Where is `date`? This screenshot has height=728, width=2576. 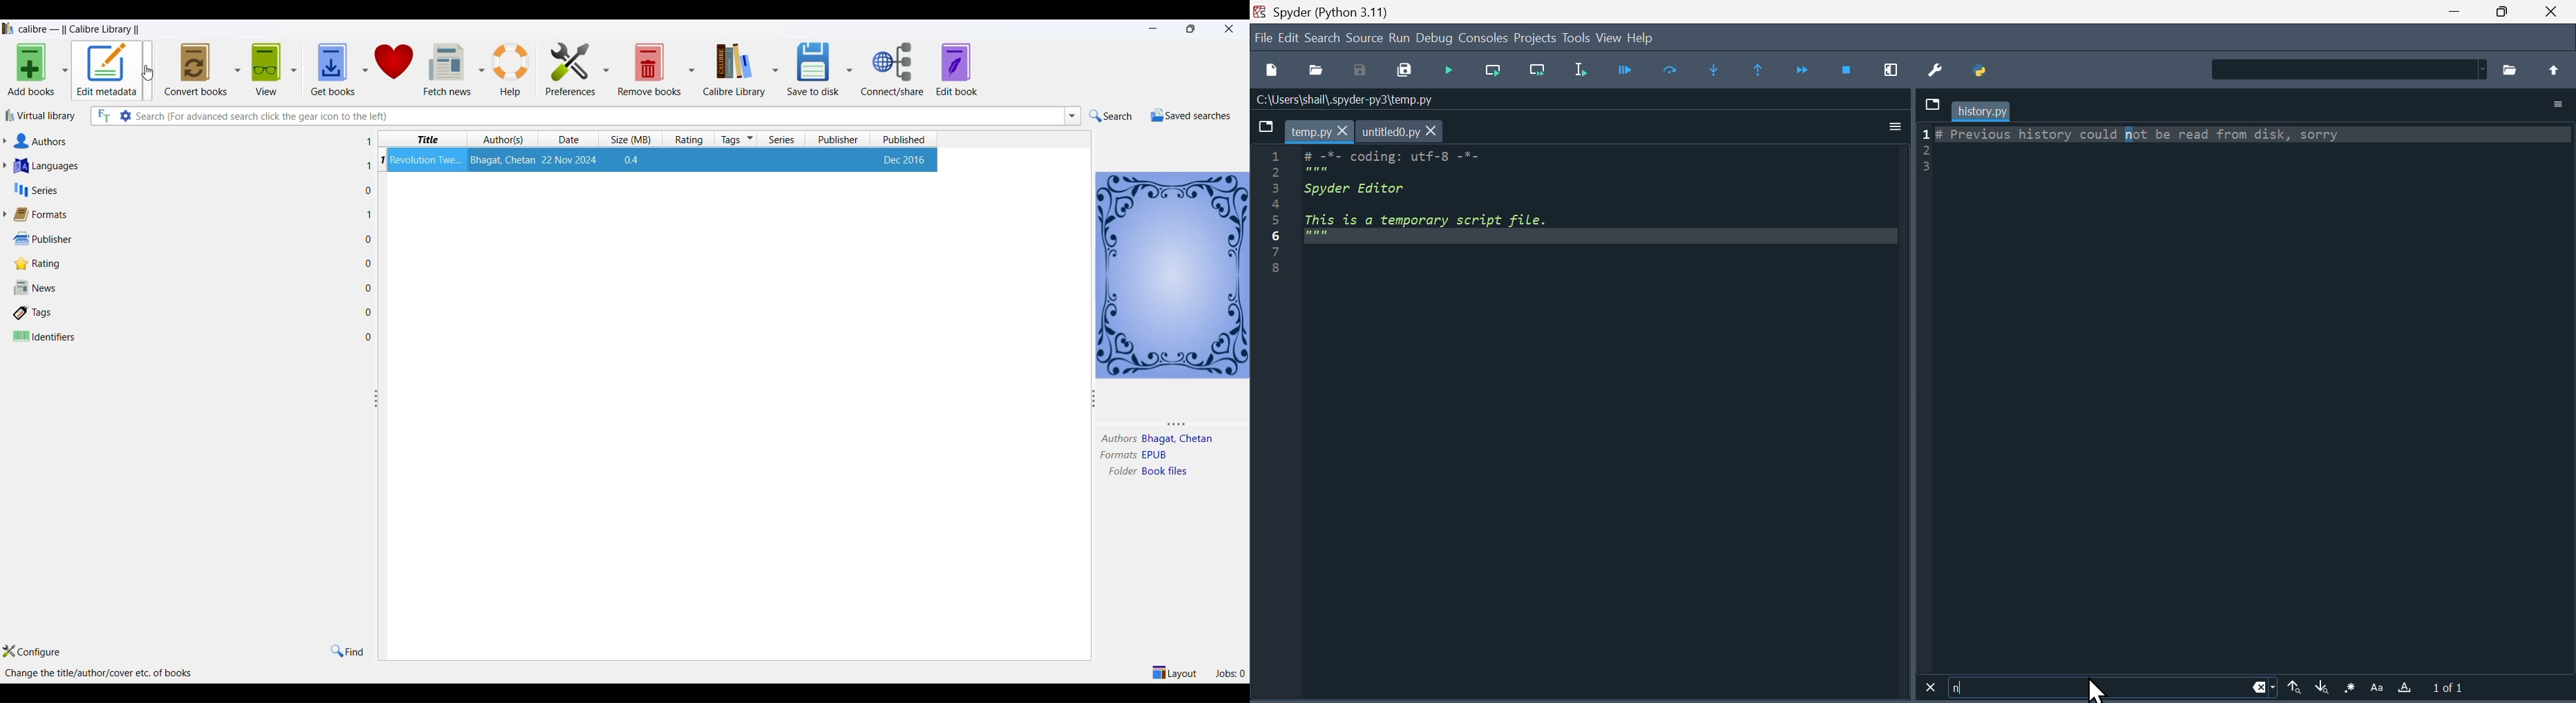 date is located at coordinates (566, 139).